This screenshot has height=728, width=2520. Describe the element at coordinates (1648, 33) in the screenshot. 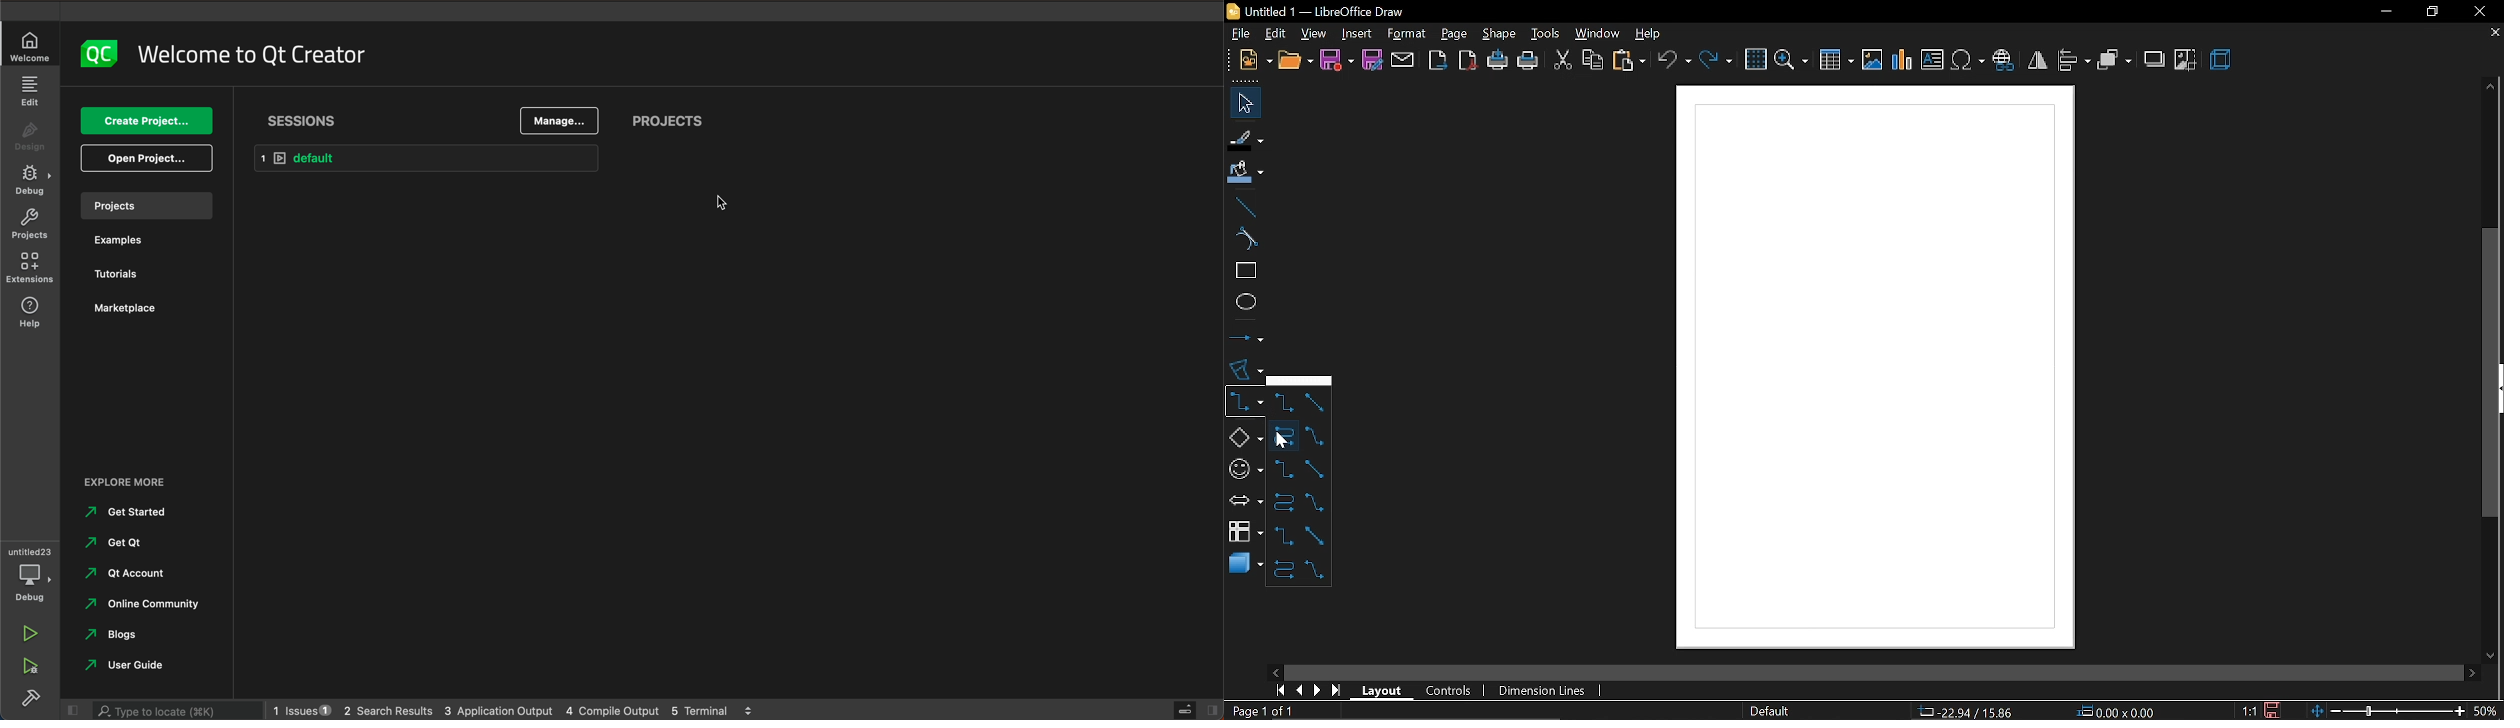

I see `help` at that location.